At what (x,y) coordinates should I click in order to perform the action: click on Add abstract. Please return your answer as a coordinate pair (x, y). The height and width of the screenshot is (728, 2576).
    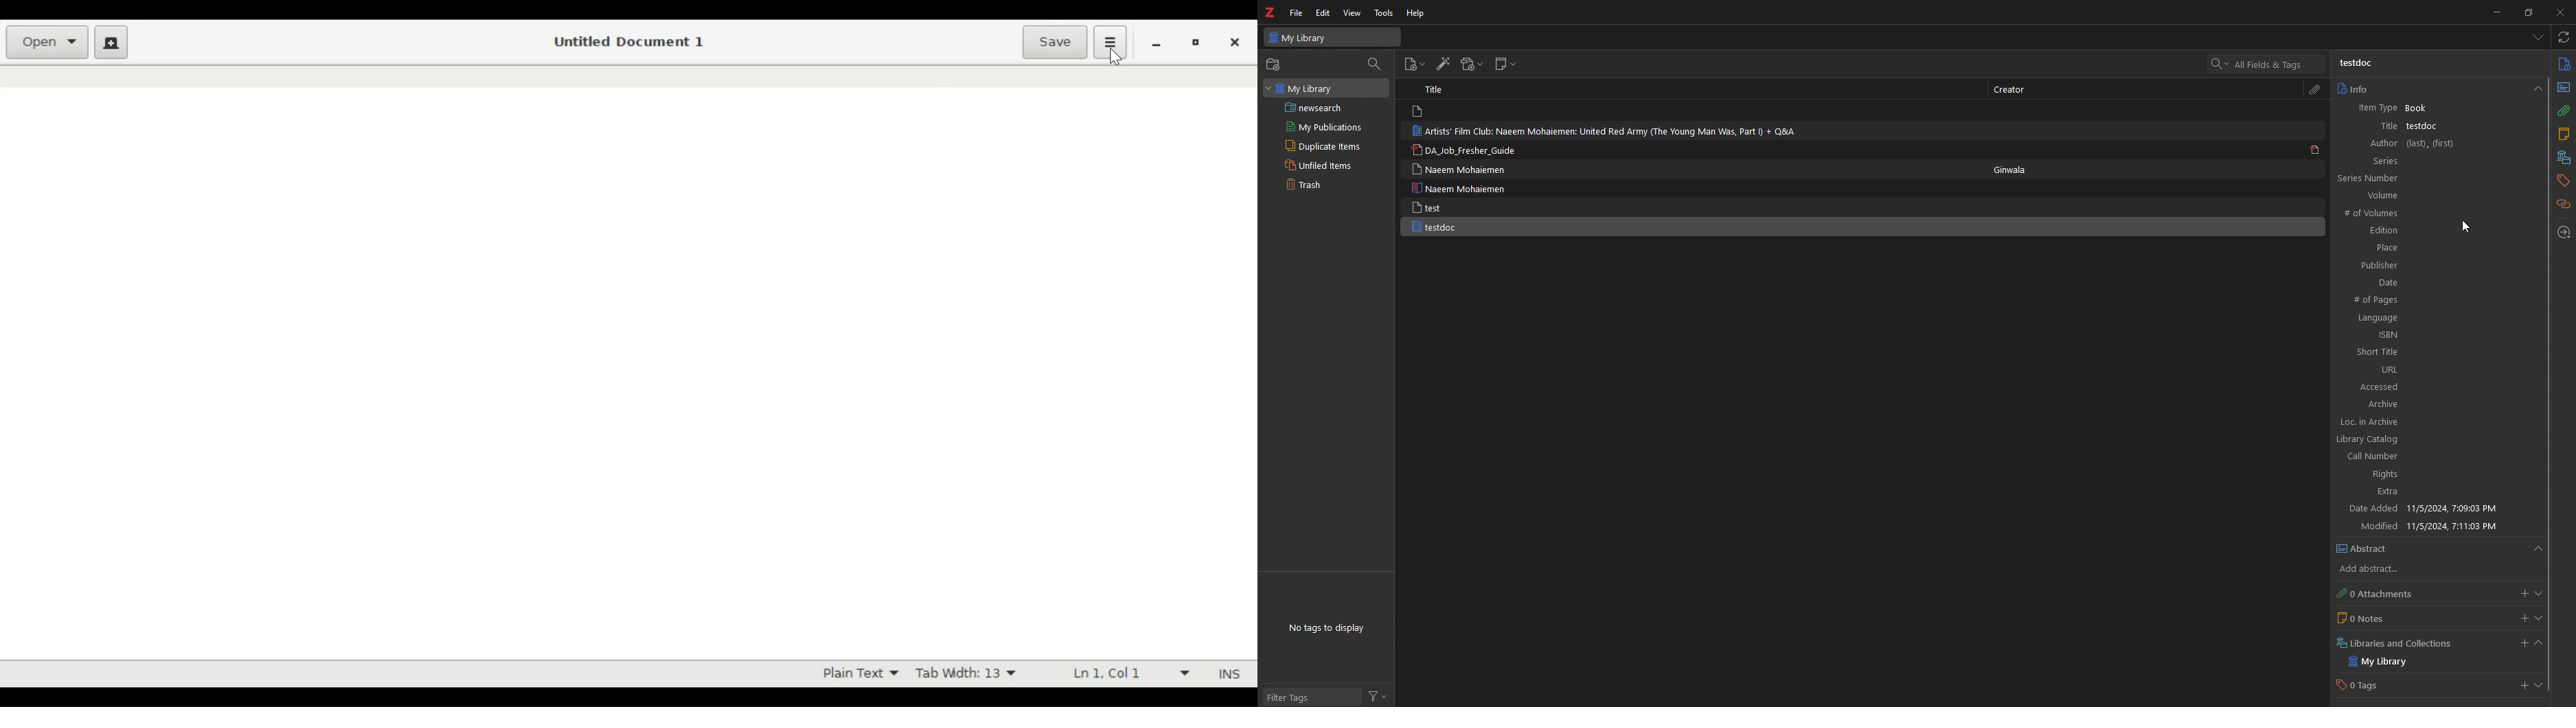
    Looking at the image, I should click on (2373, 568).